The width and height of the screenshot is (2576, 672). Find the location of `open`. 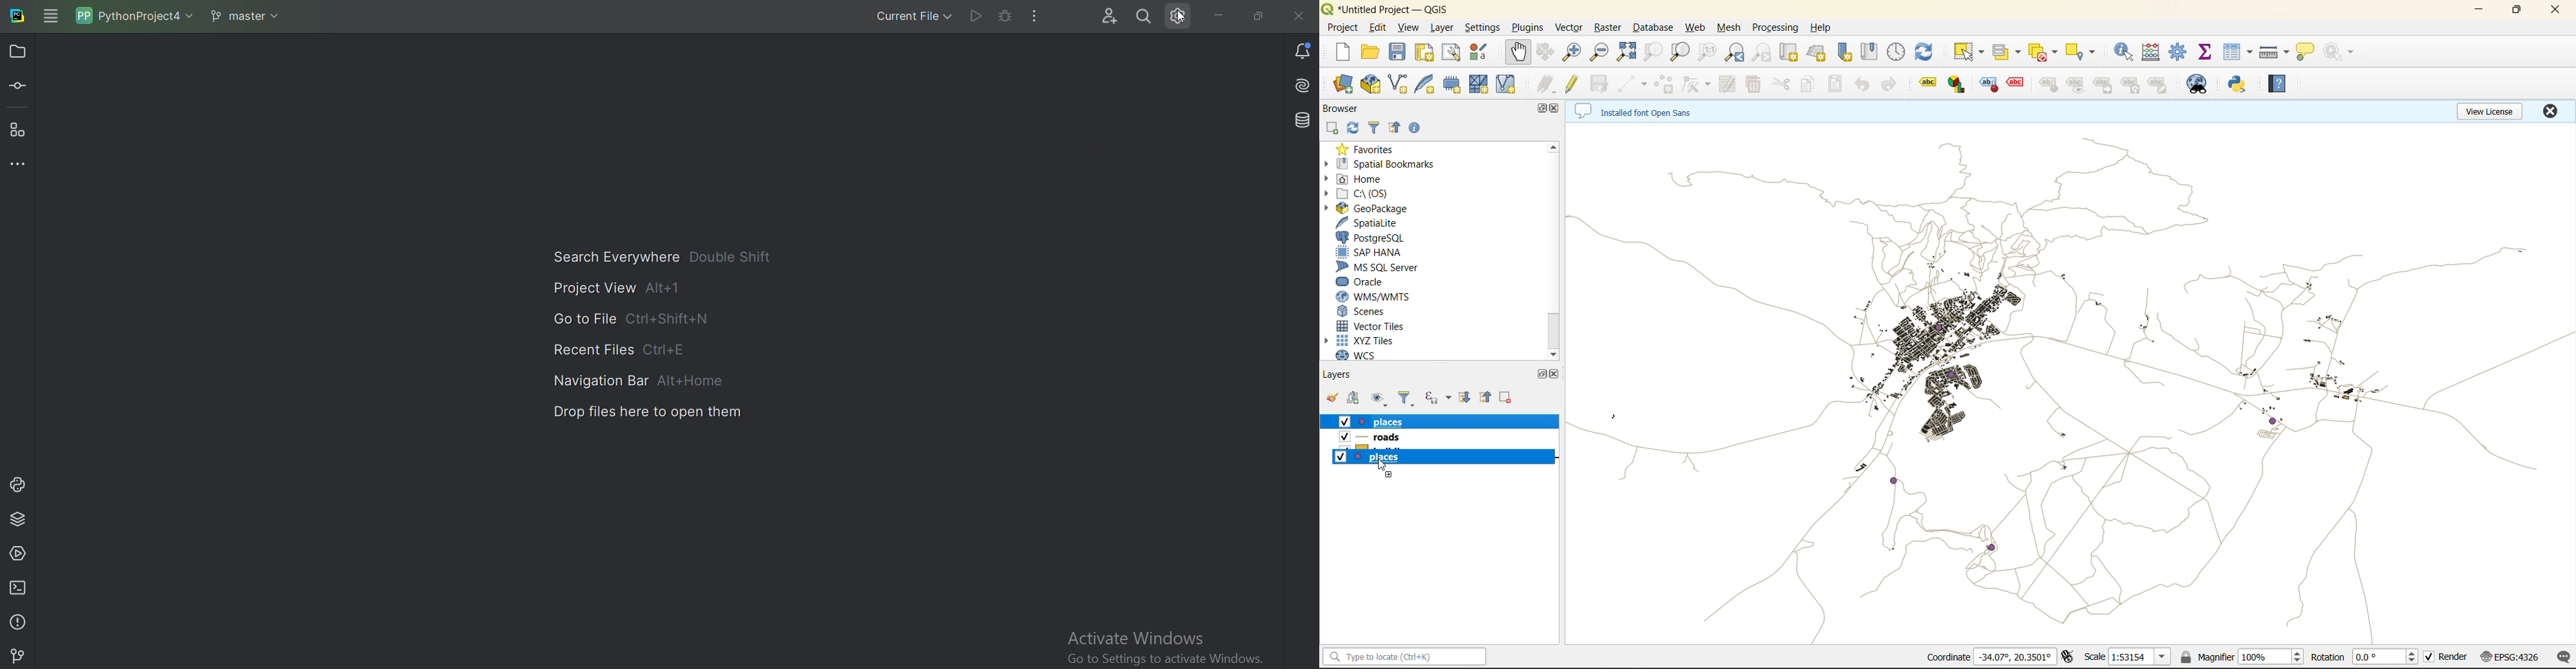

open is located at coordinates (1334, 399).